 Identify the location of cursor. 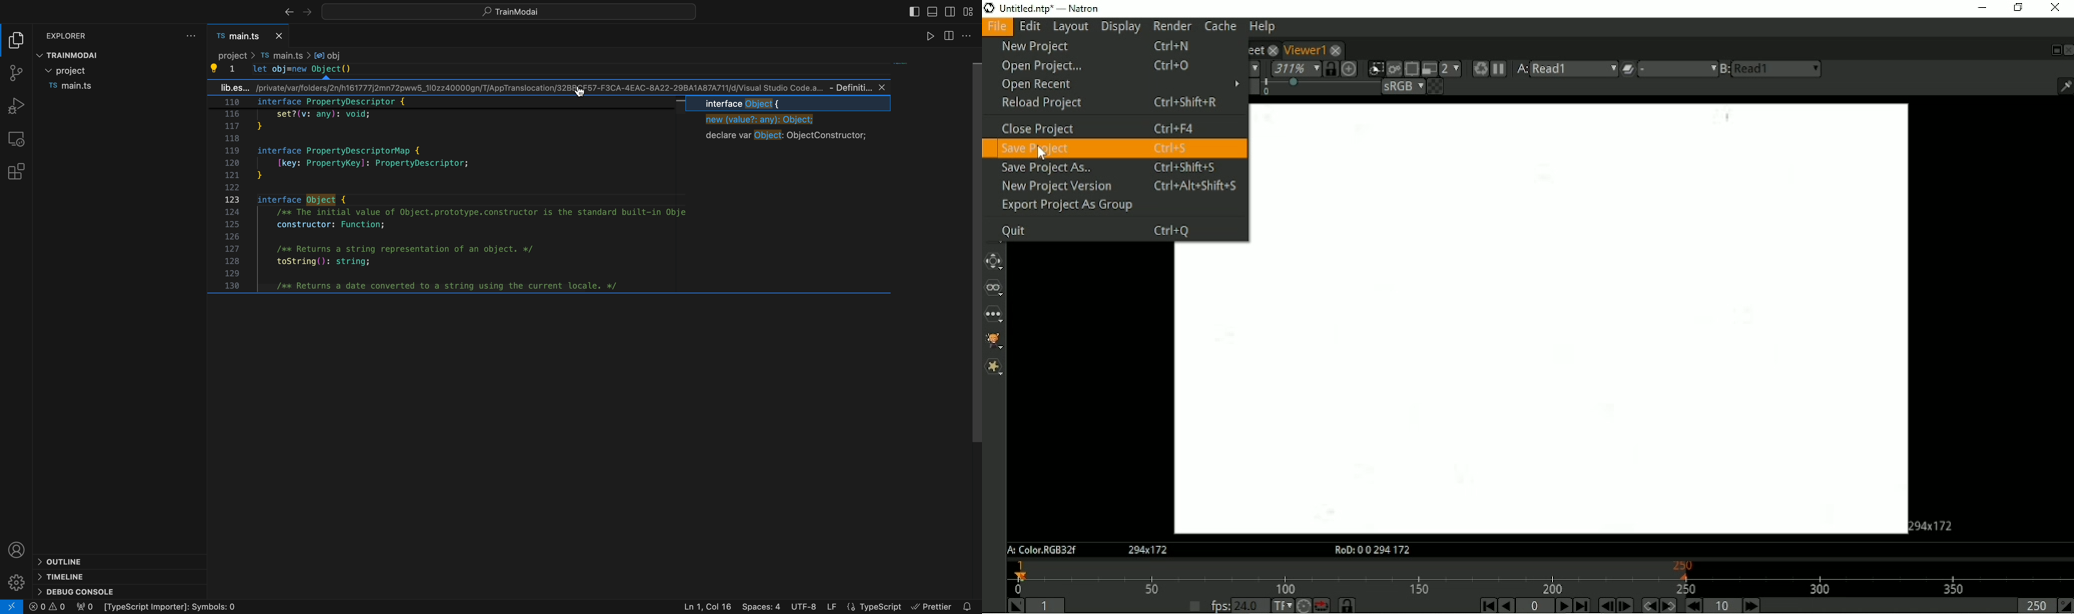
(585, 93).